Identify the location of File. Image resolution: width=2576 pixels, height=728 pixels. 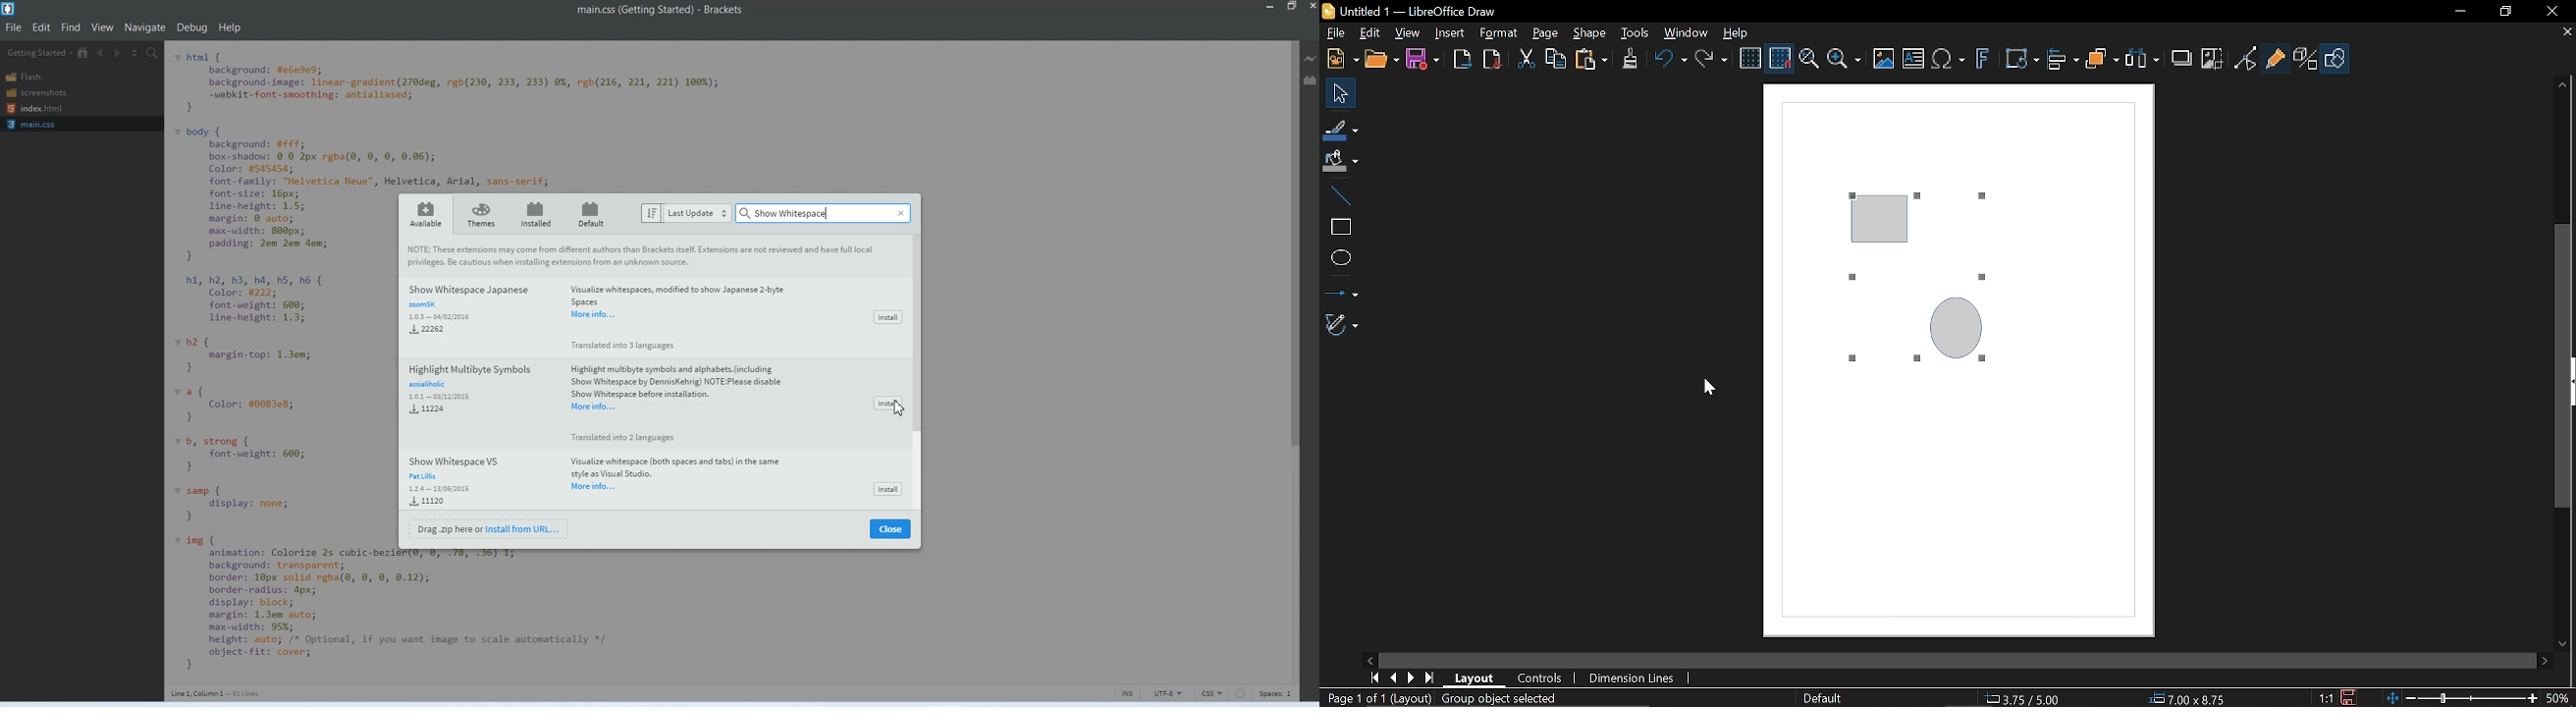
(1337, 32).